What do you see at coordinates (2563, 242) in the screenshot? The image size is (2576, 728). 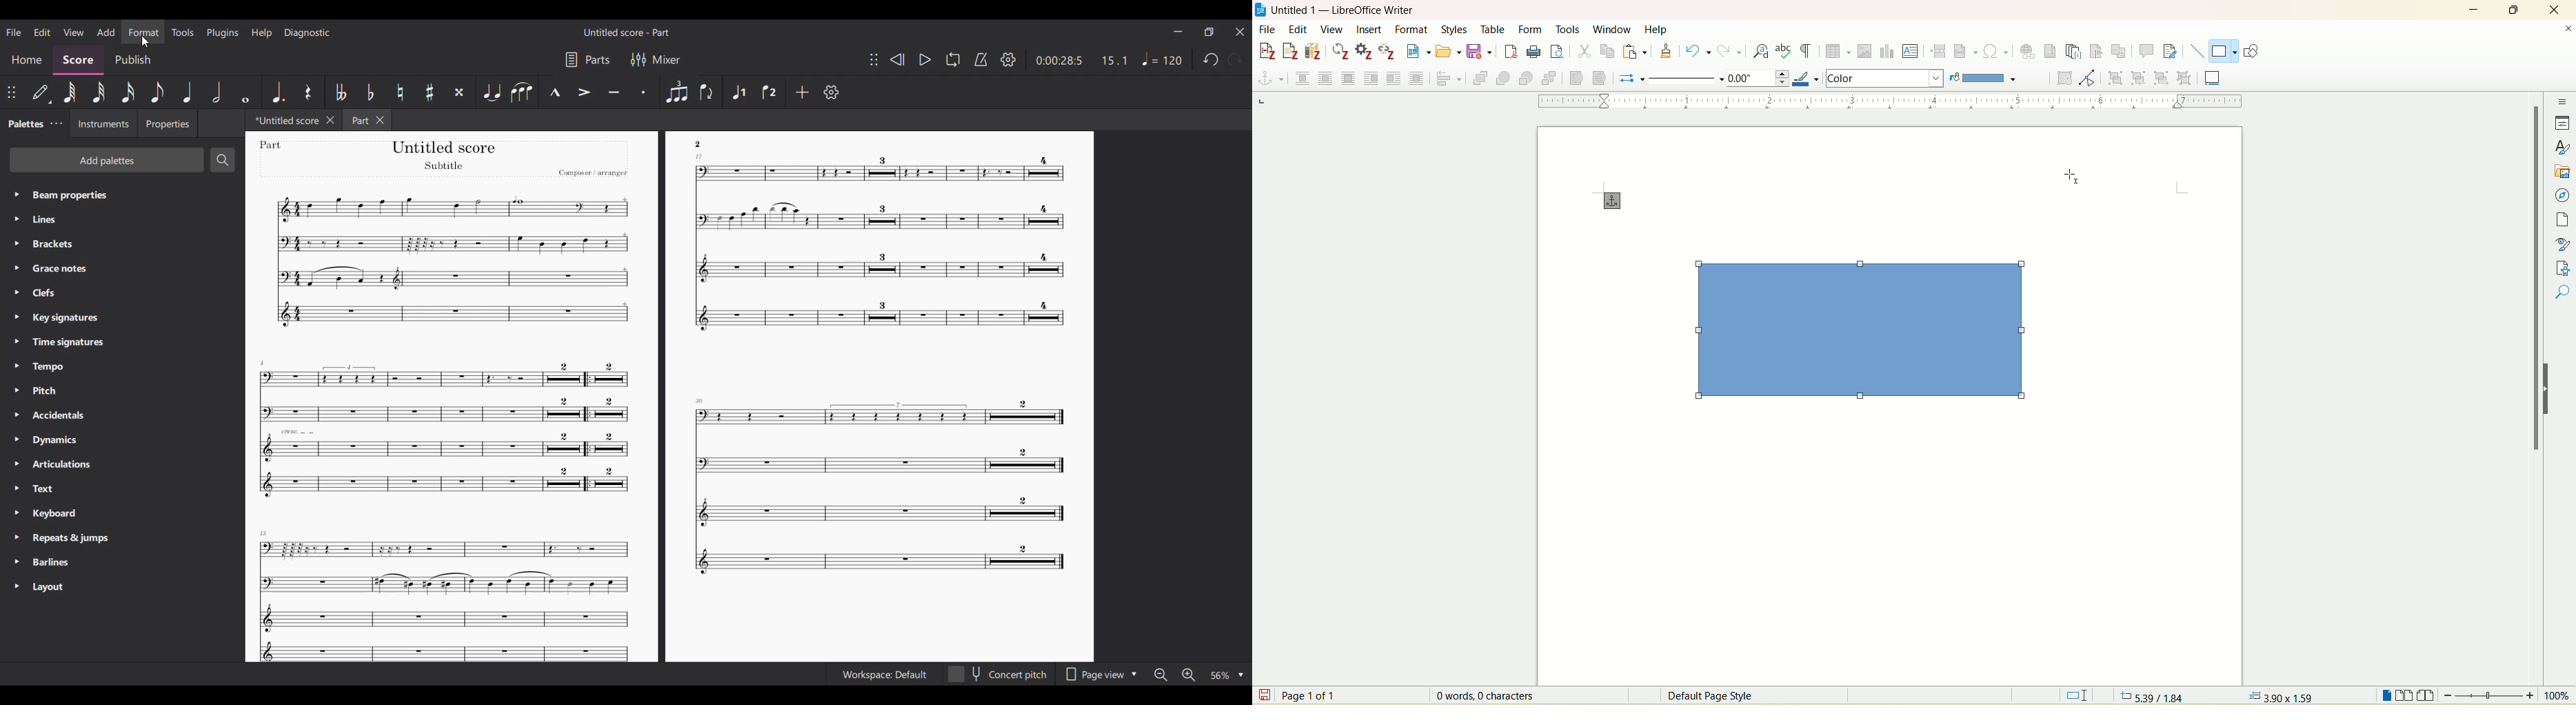 I see `style inspector` at bounding box center [2563, 242].